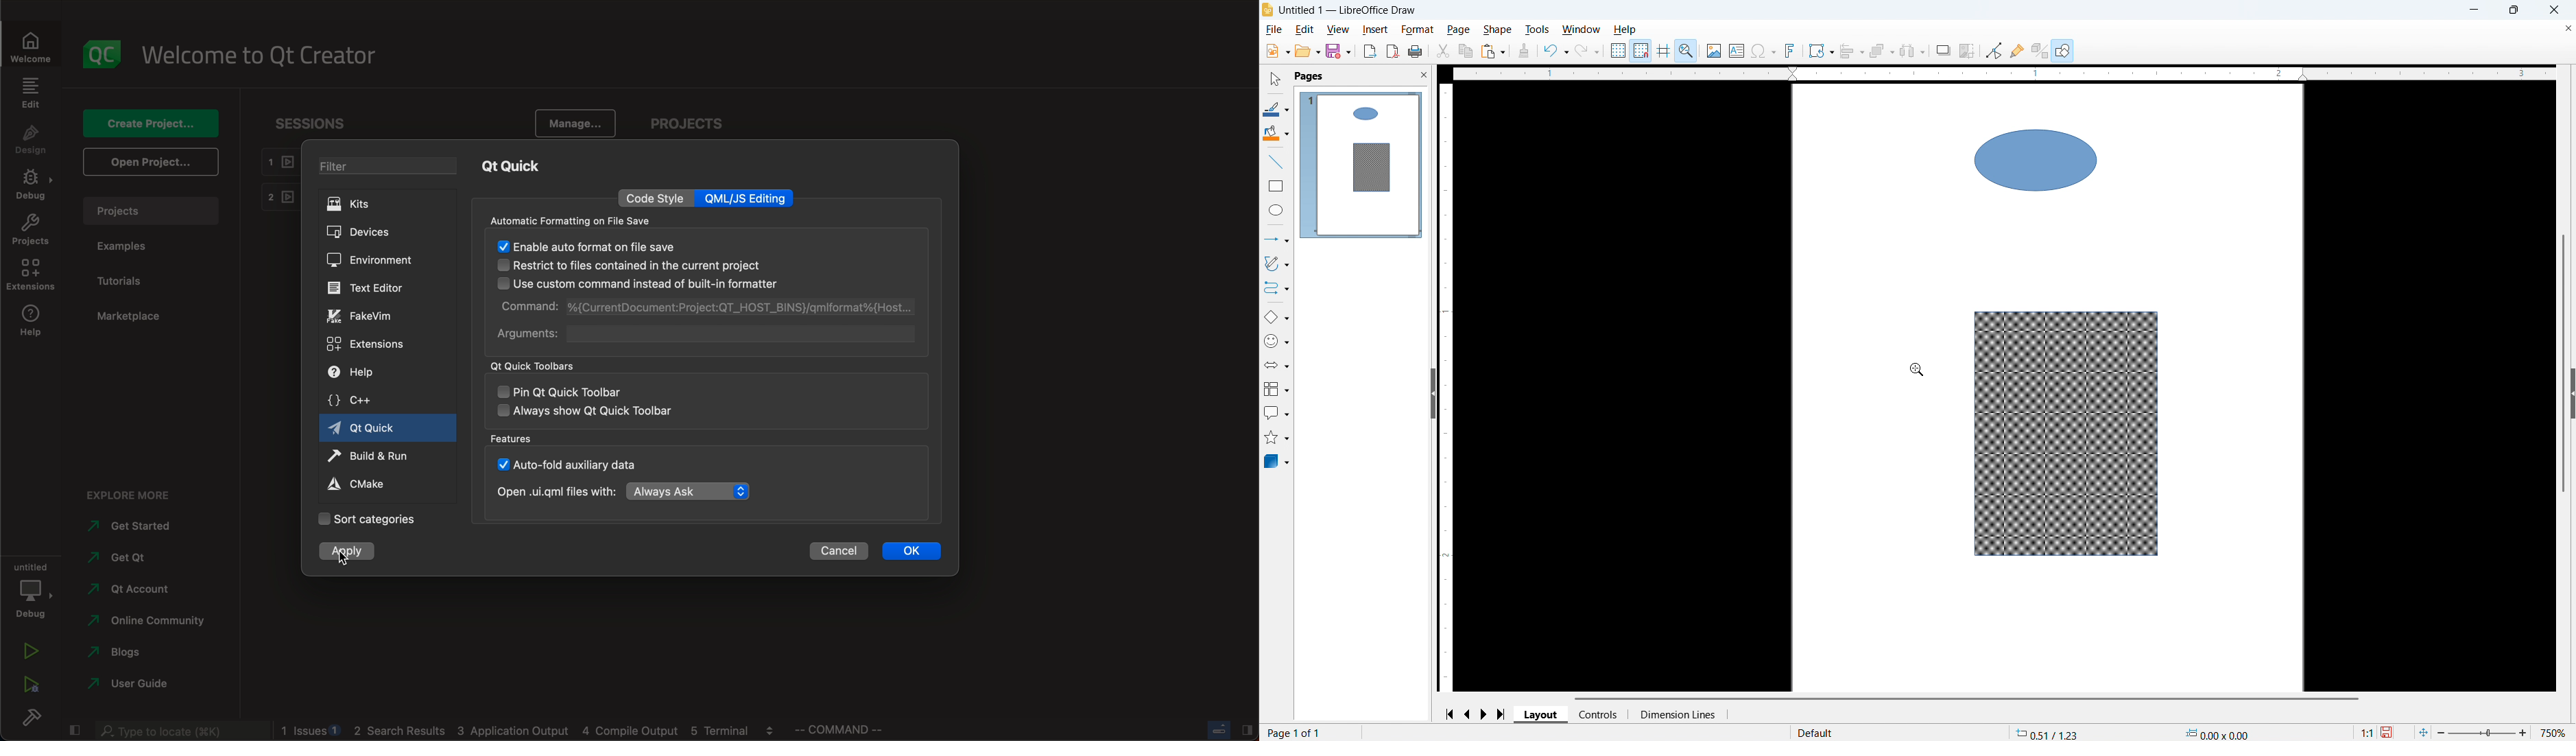  What do you see at coordinates (707, 333) in the screenshot?
I see `arguments` at bounding box center [707, 333].